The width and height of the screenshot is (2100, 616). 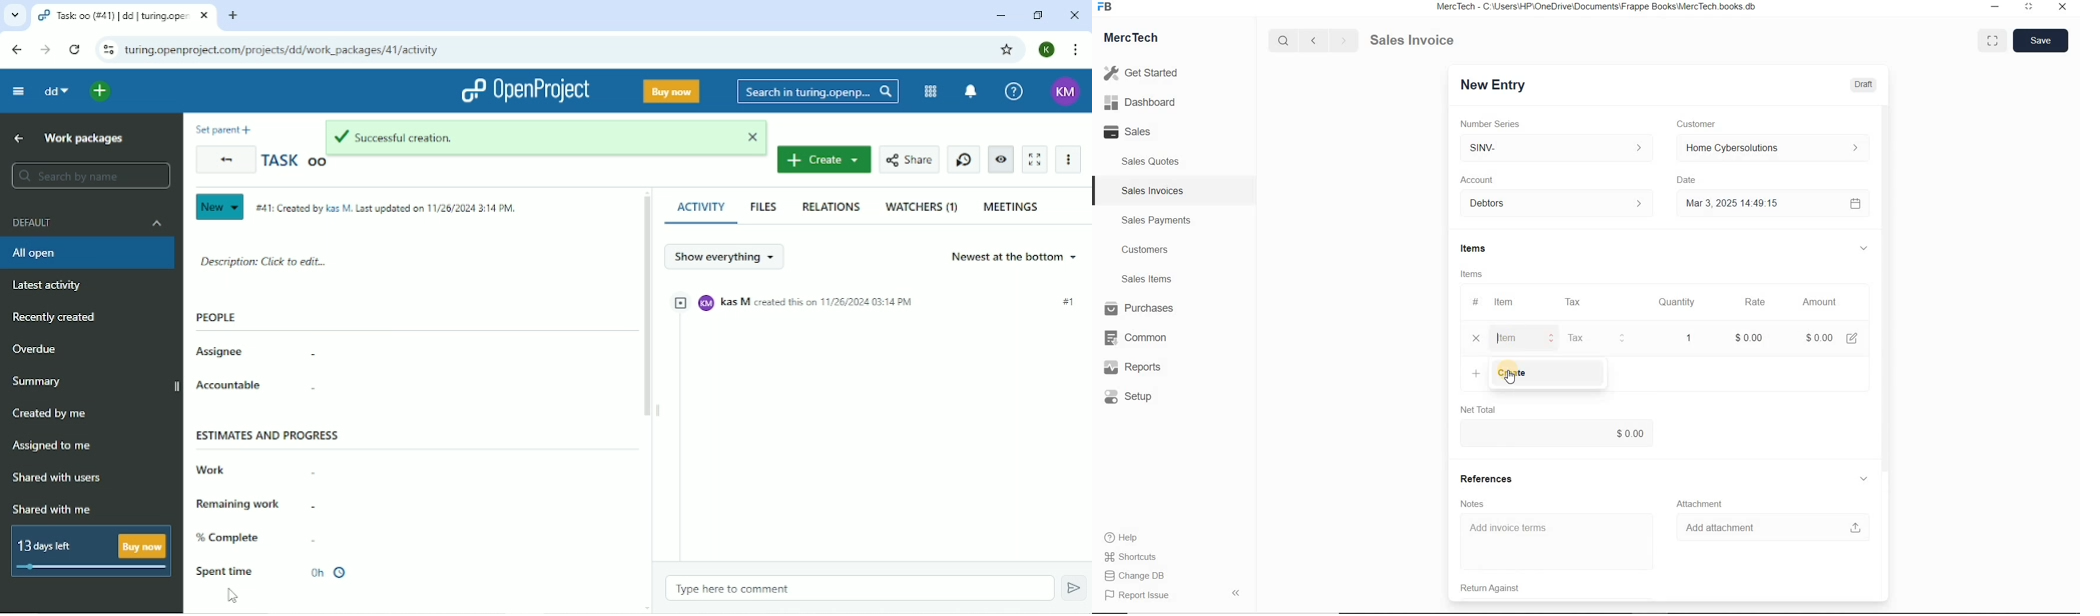 What do you see at coordinates (833, 208) in the screenshot?
I see `Relations` at bounding box center [833, 208].